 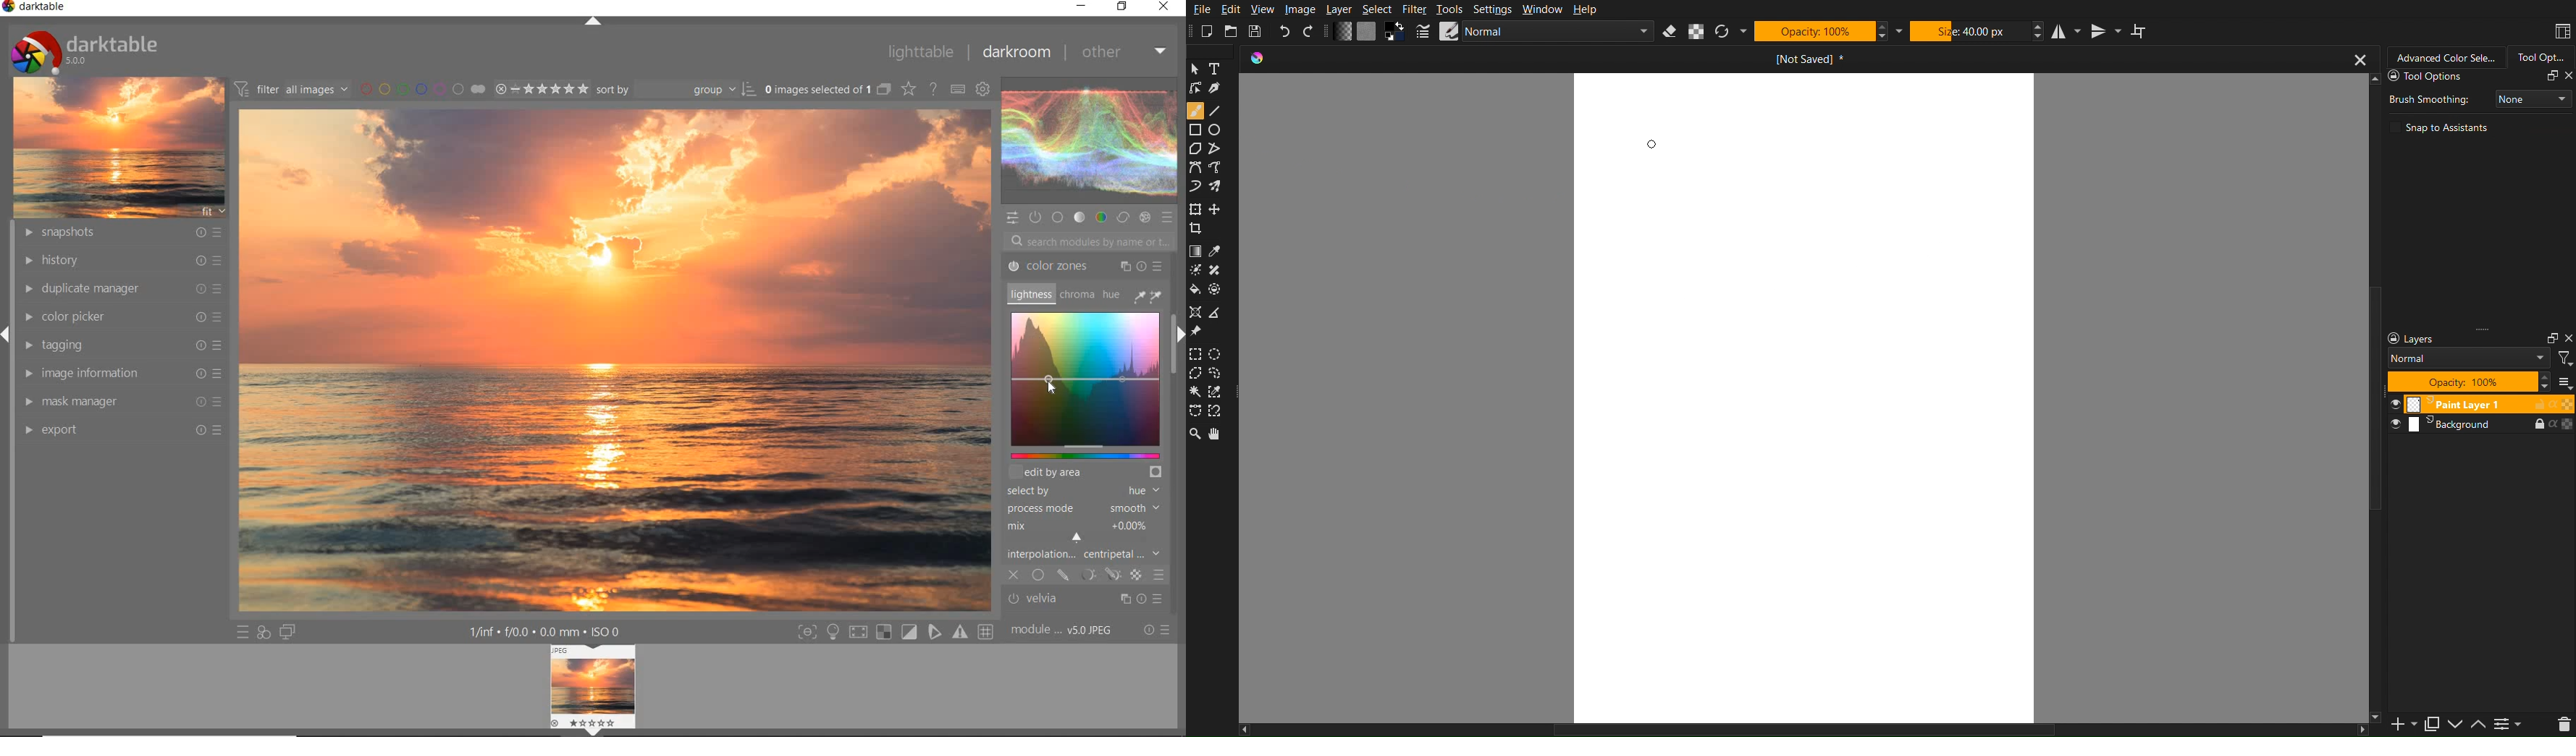 What do you see at coordinates (919, 52) in the screenshot?
I see `lighttable` at bounding box center [919, 52].